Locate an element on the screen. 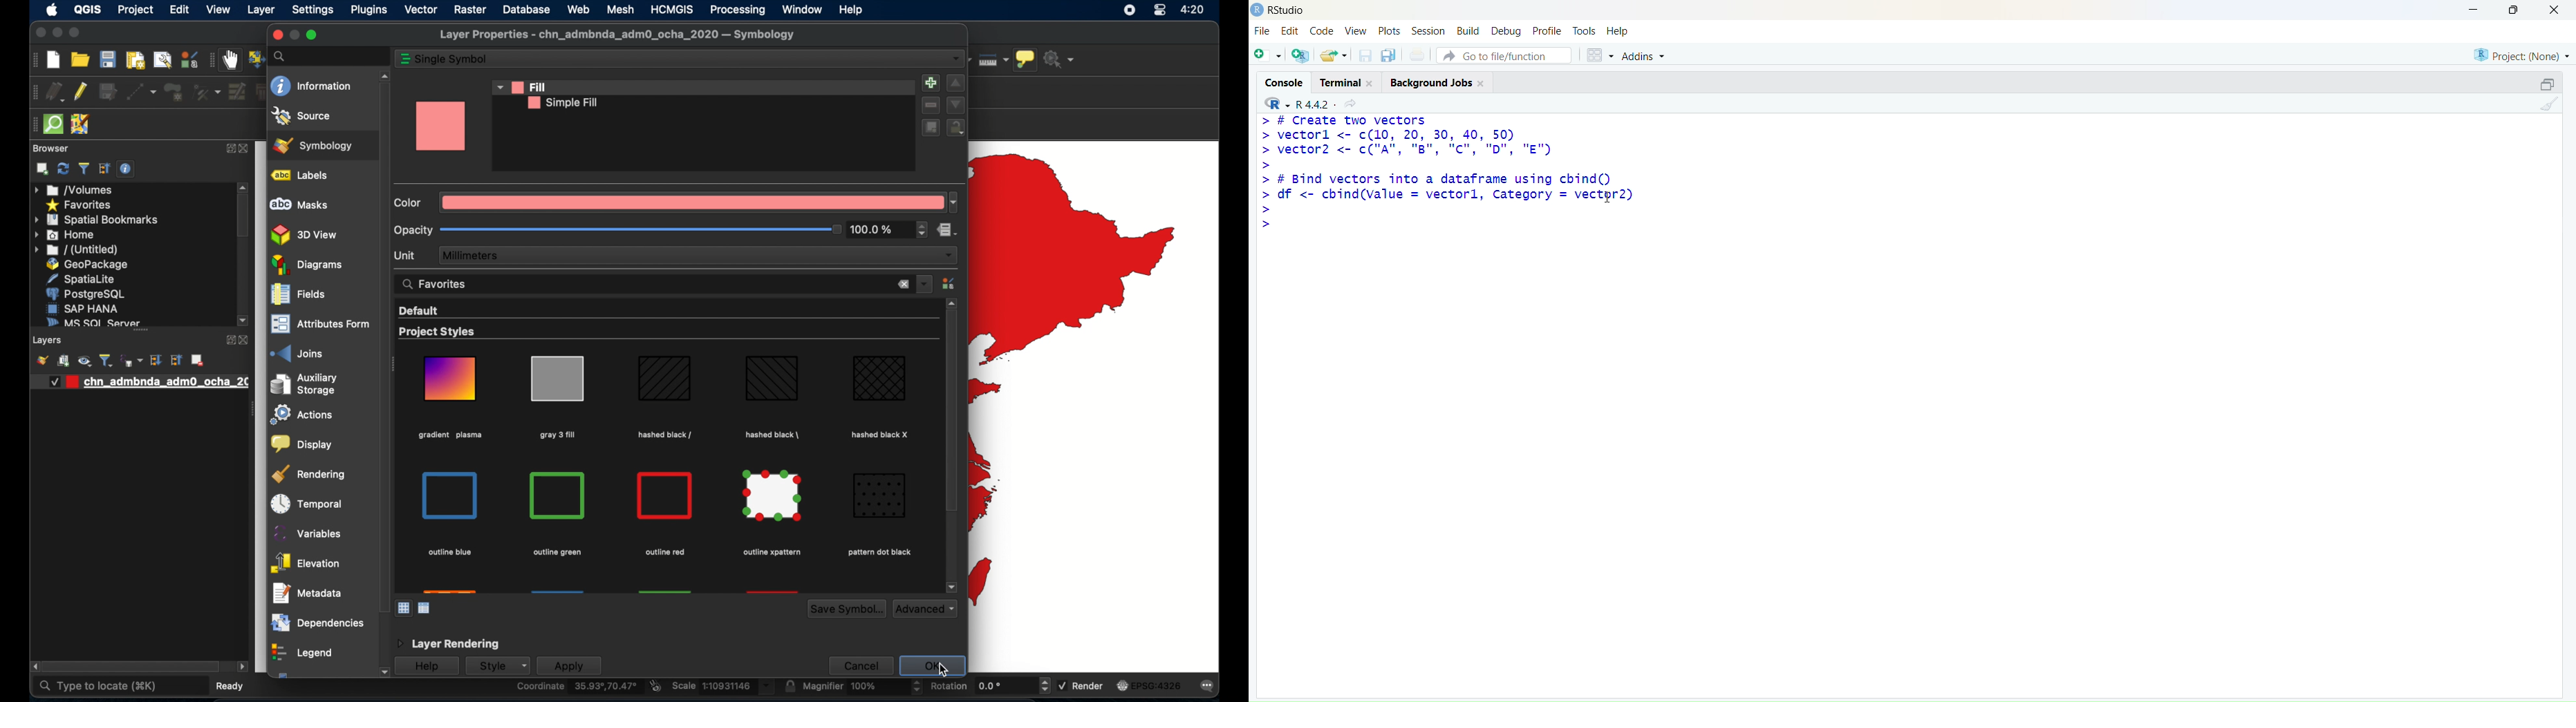 The height and width of the screenshot is (728, 2576). refresh is located at coordinates (63, 168).